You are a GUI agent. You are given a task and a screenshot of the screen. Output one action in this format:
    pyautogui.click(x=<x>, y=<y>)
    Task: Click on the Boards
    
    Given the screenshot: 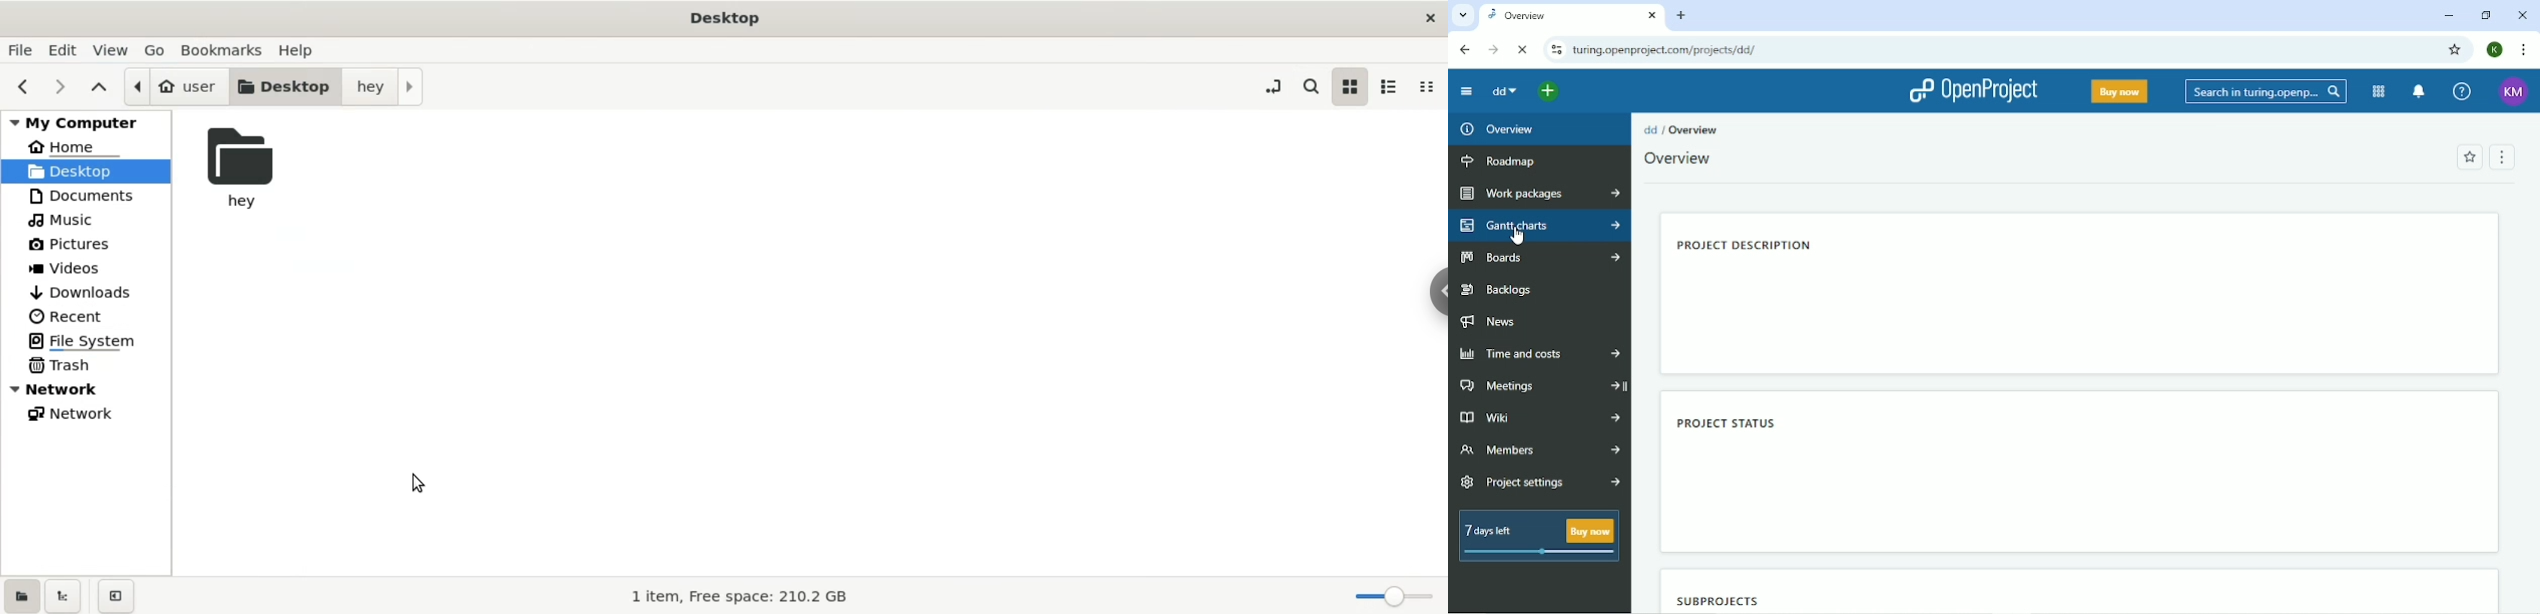 What is the action you would take?
    pyautogui.click(x=1538, y=258)
    